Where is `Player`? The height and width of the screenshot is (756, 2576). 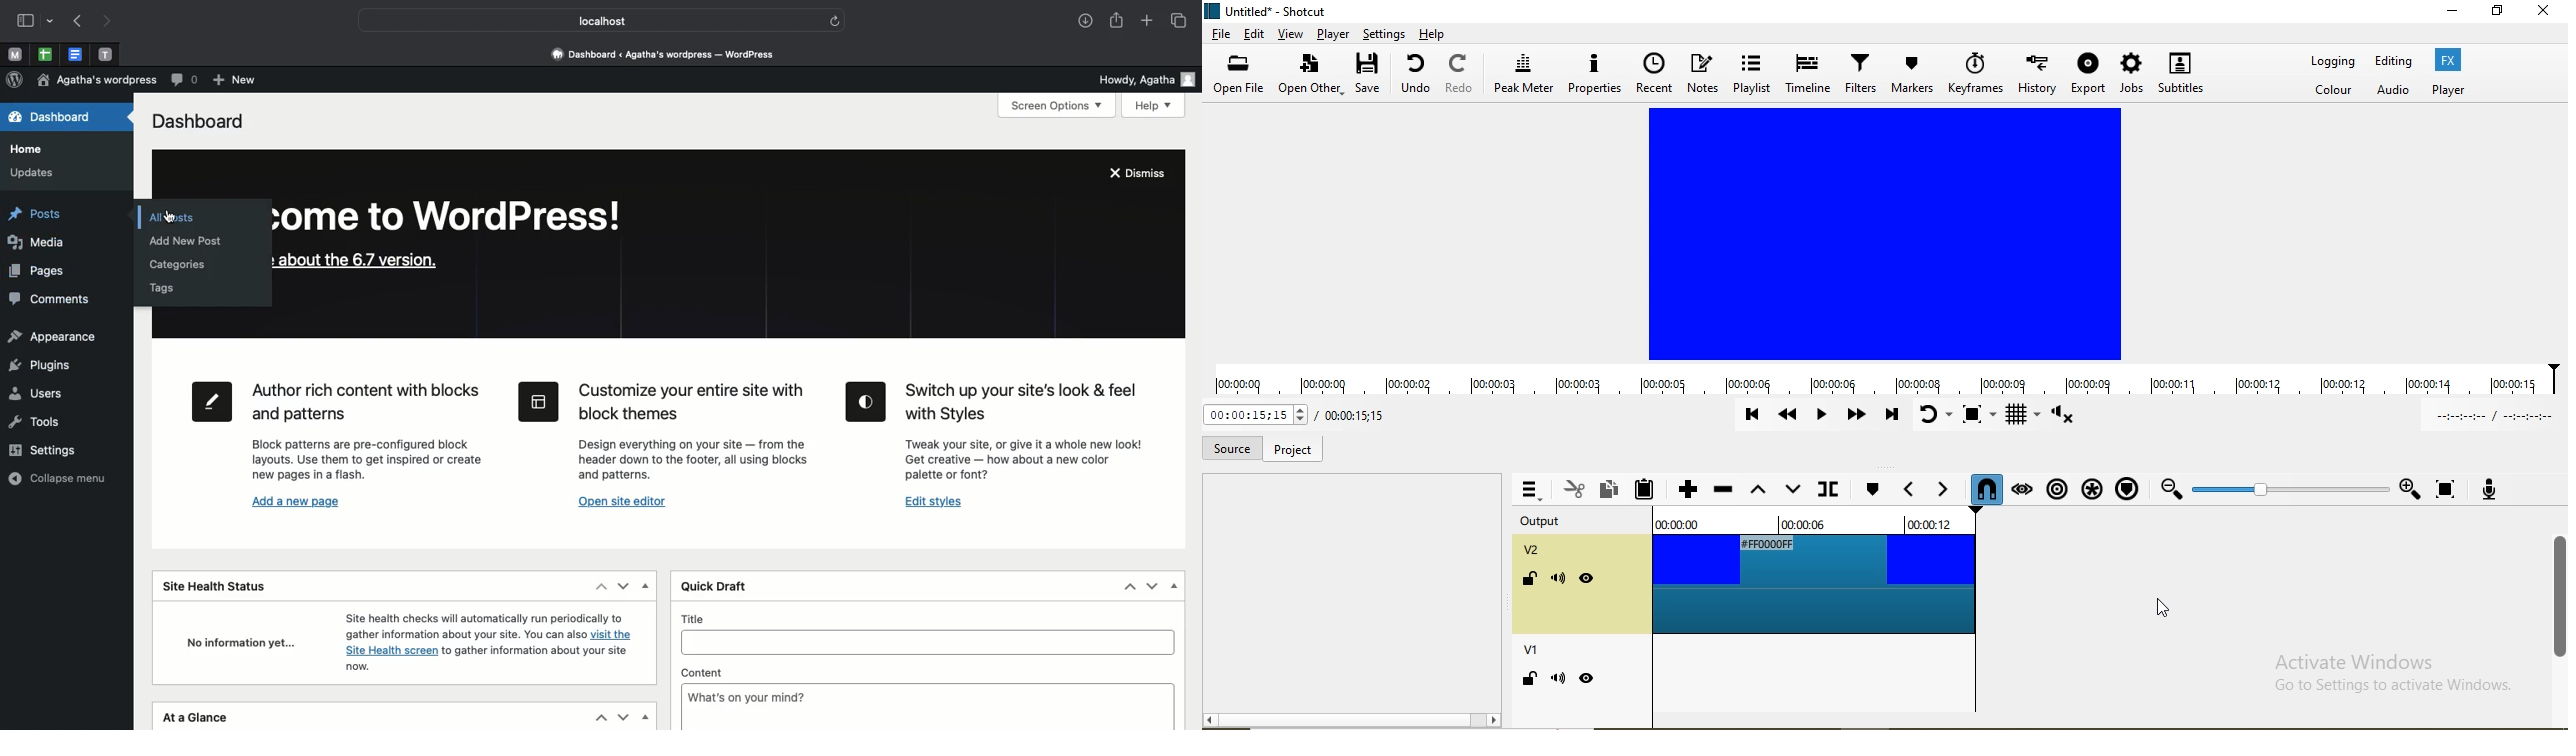
Player is located at coordinates (2448, 89).